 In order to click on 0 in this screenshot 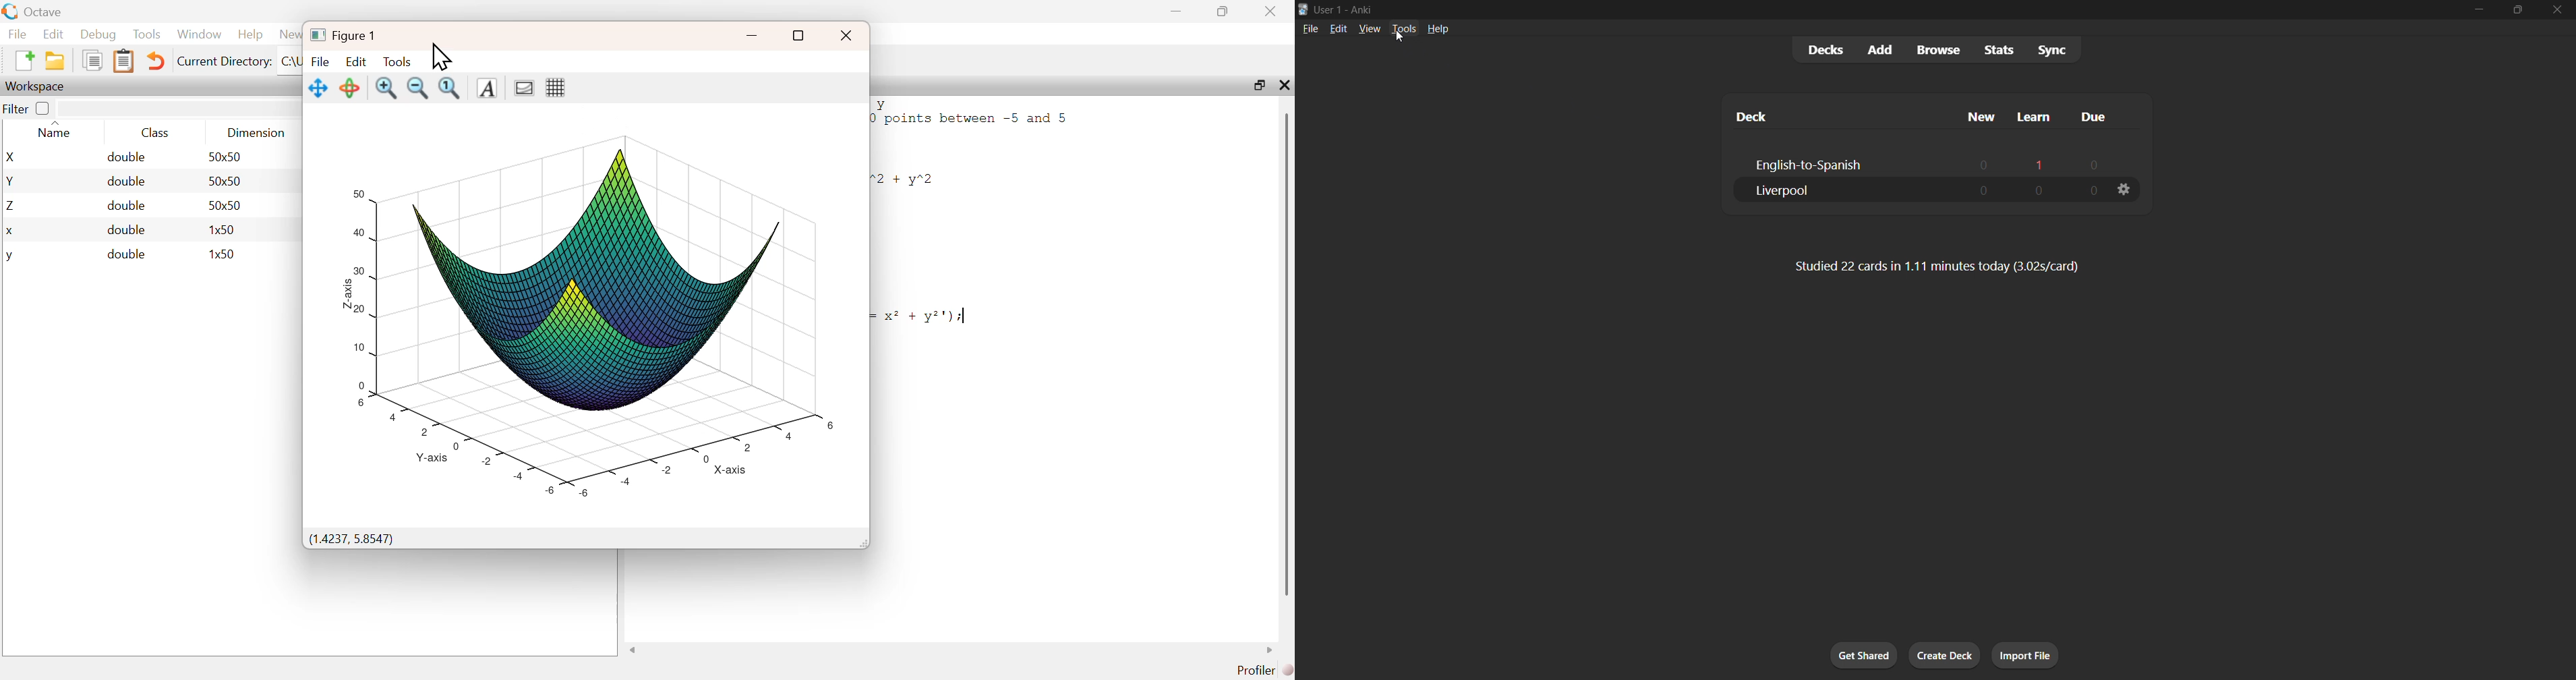, I will do `click(2096, 165)`.